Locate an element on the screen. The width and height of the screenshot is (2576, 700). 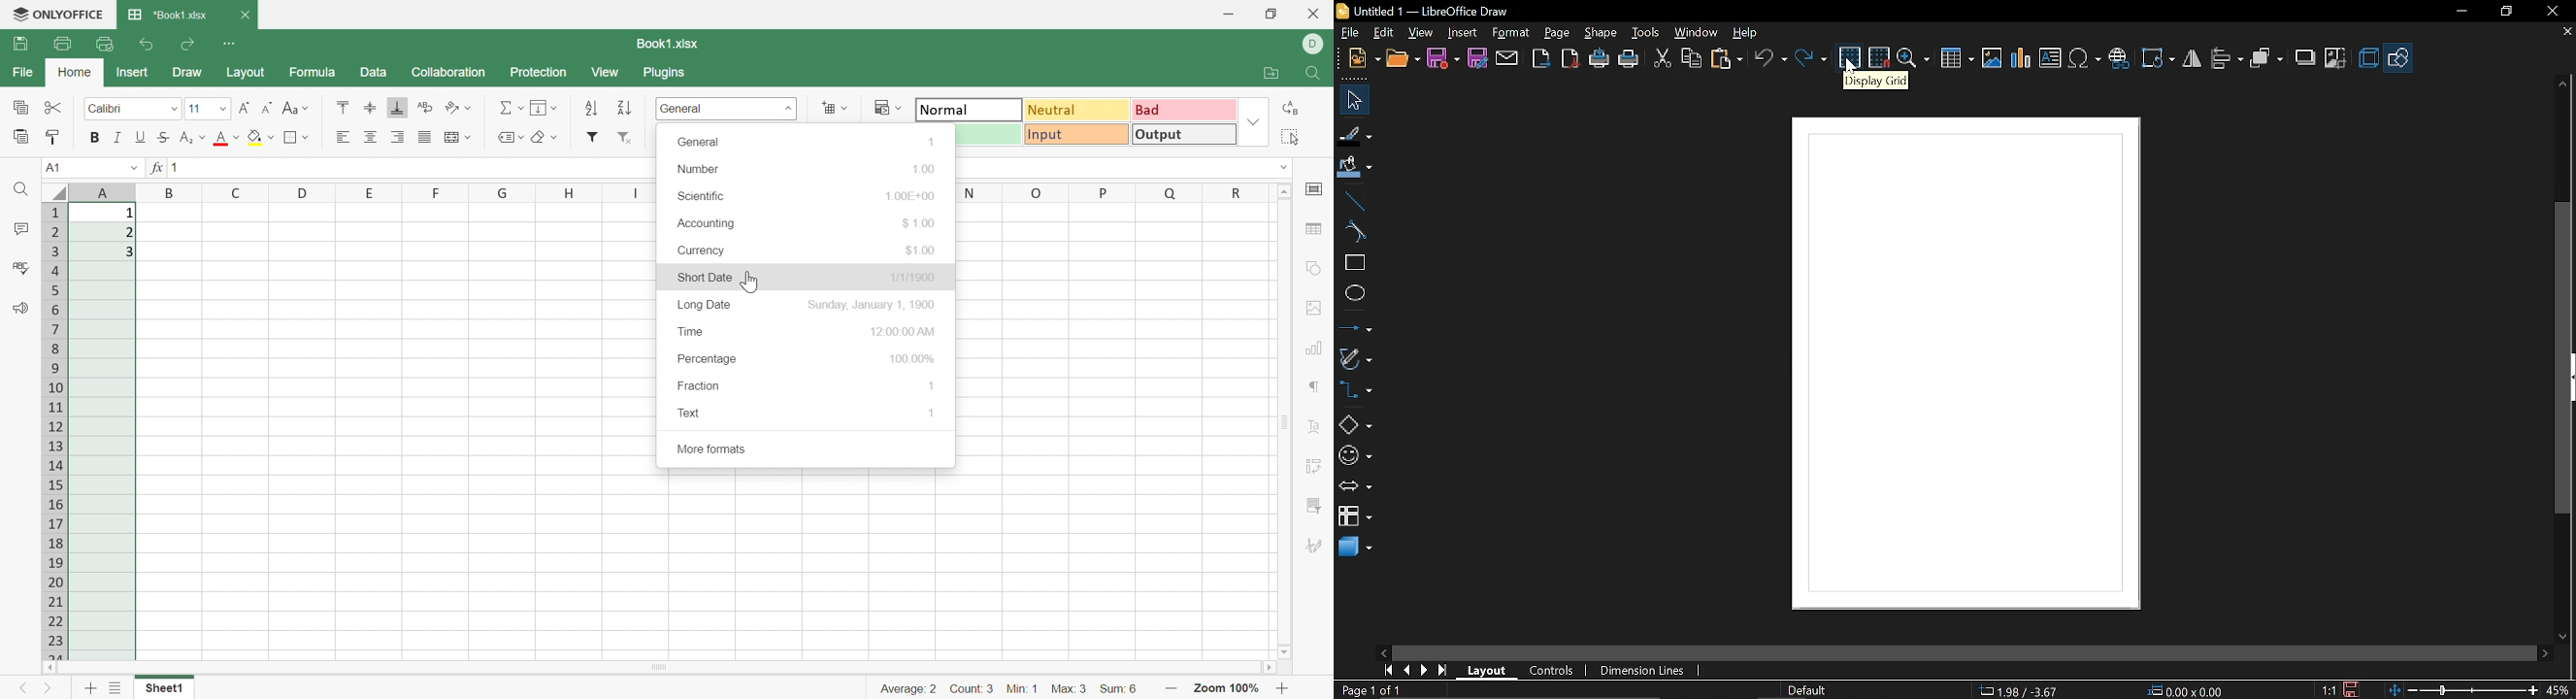
Display is located at coordinates (1936, 361).